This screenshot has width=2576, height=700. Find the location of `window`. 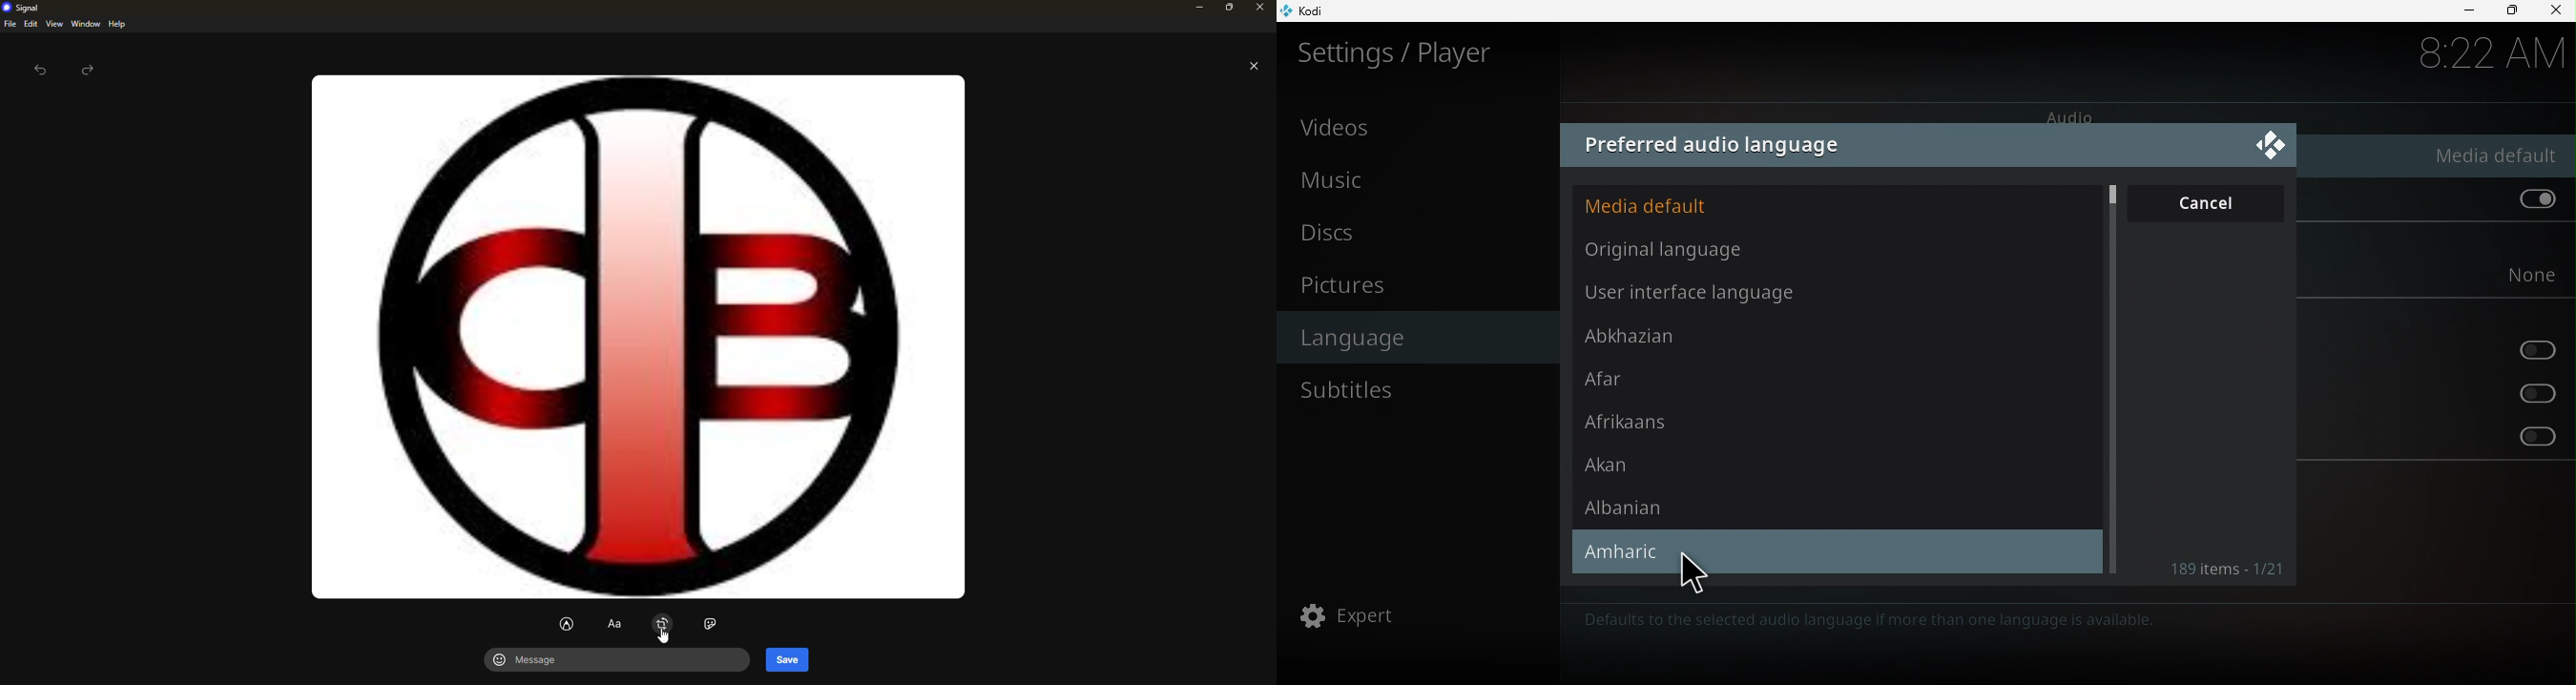

window is located at coordinates (86, 25).